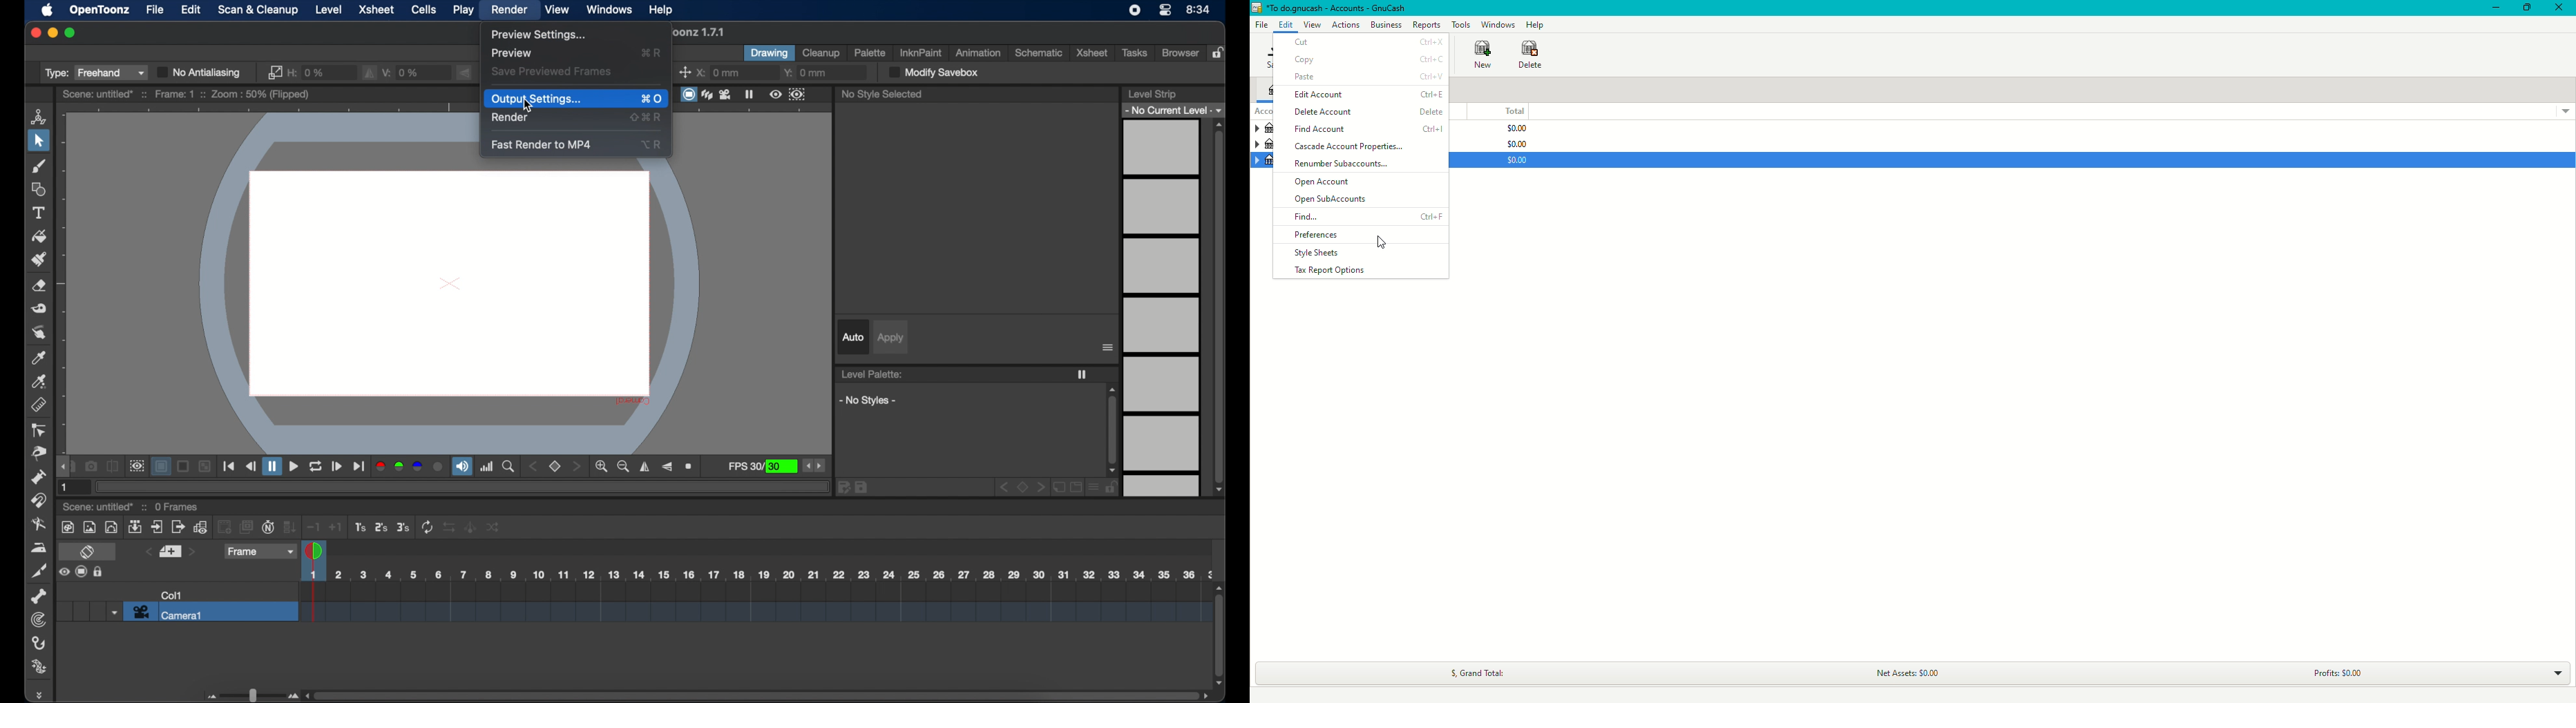  Describe the element at coordinates (1323, 182) in the screenshot. I see `Open Account` at that location.